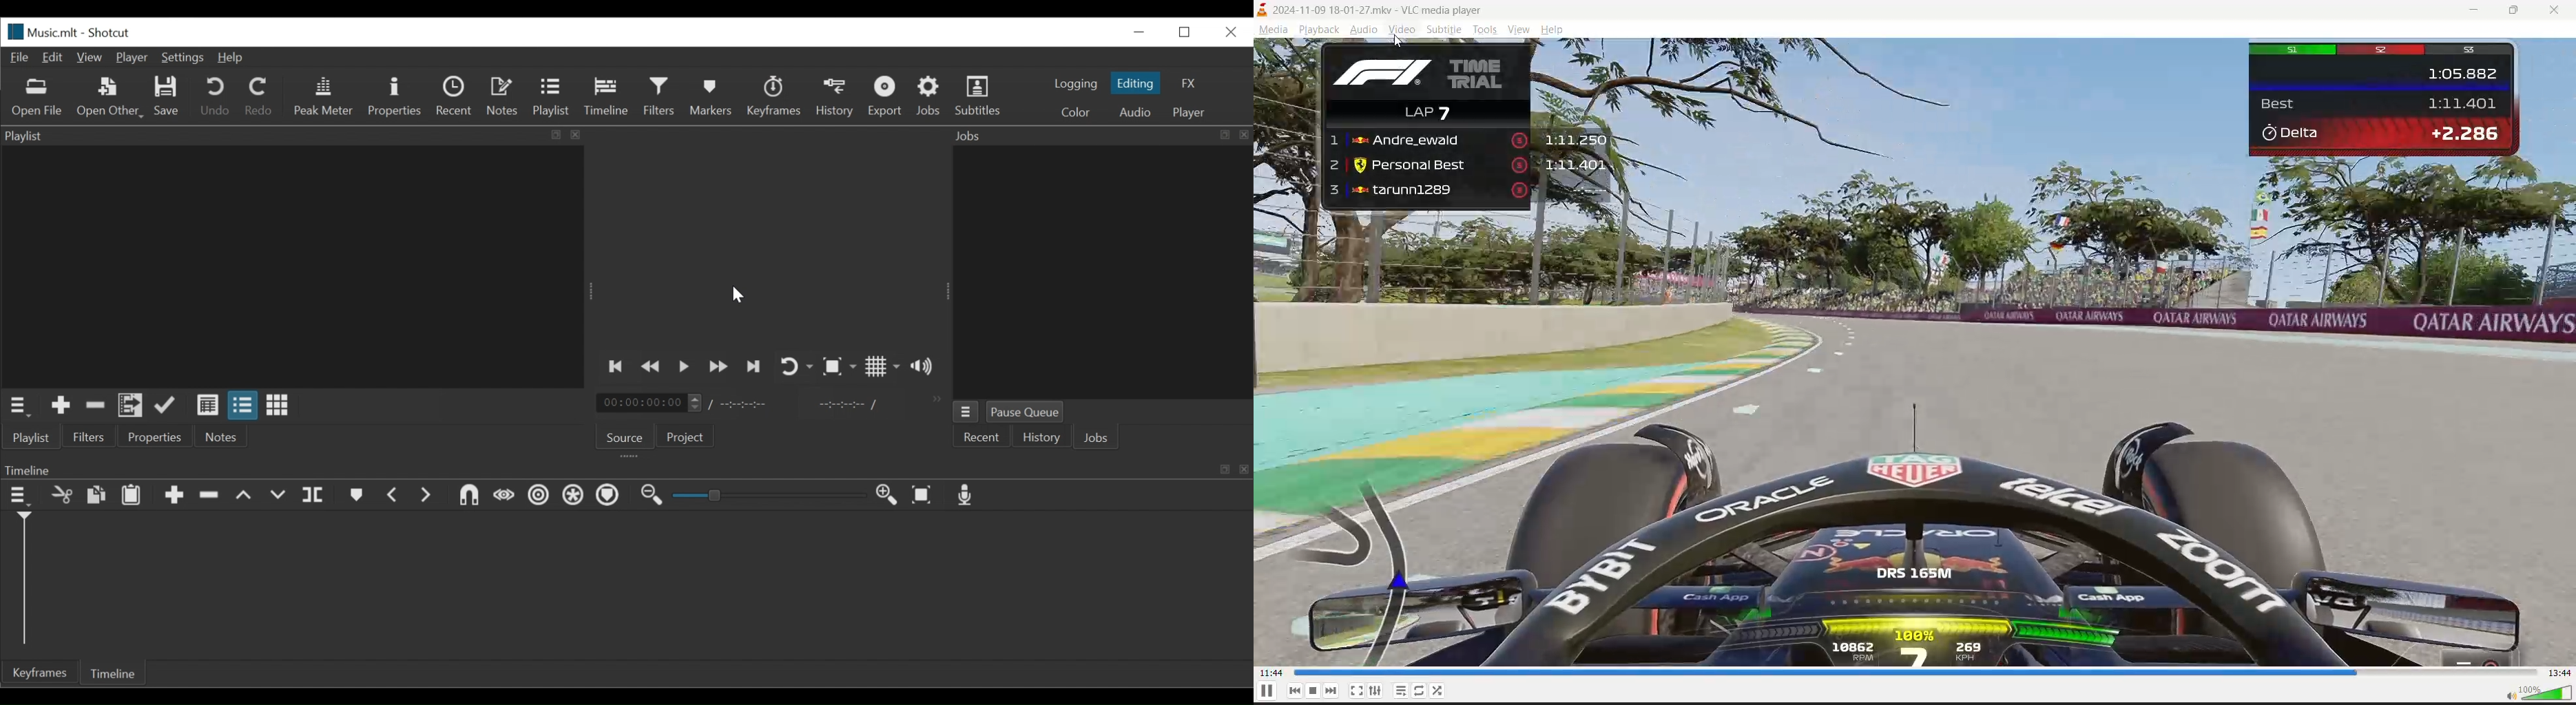  Describe the element at coordinates (314, 494) in the screenshot. I see `Split at playhead` at that location.